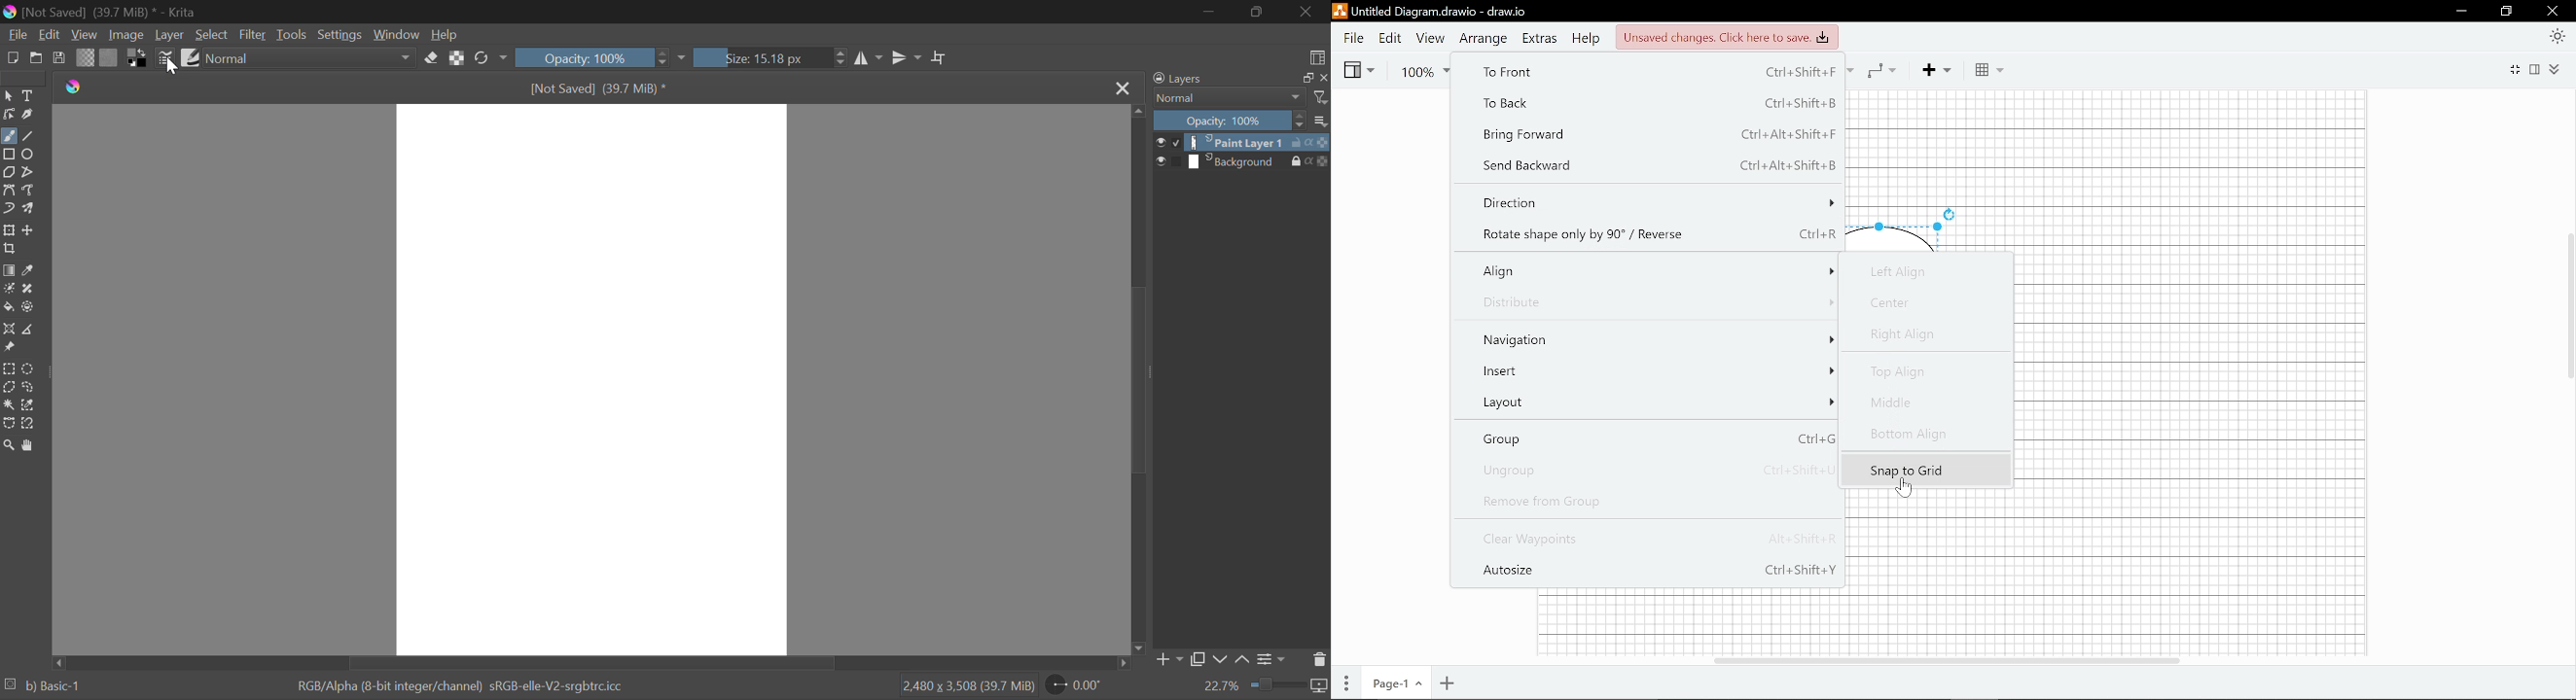 This screenshot has width=2576, height=700. Describe the element at coordinates (1241, 121) in the screenshot. I see `Opacity: 100%` at that location.